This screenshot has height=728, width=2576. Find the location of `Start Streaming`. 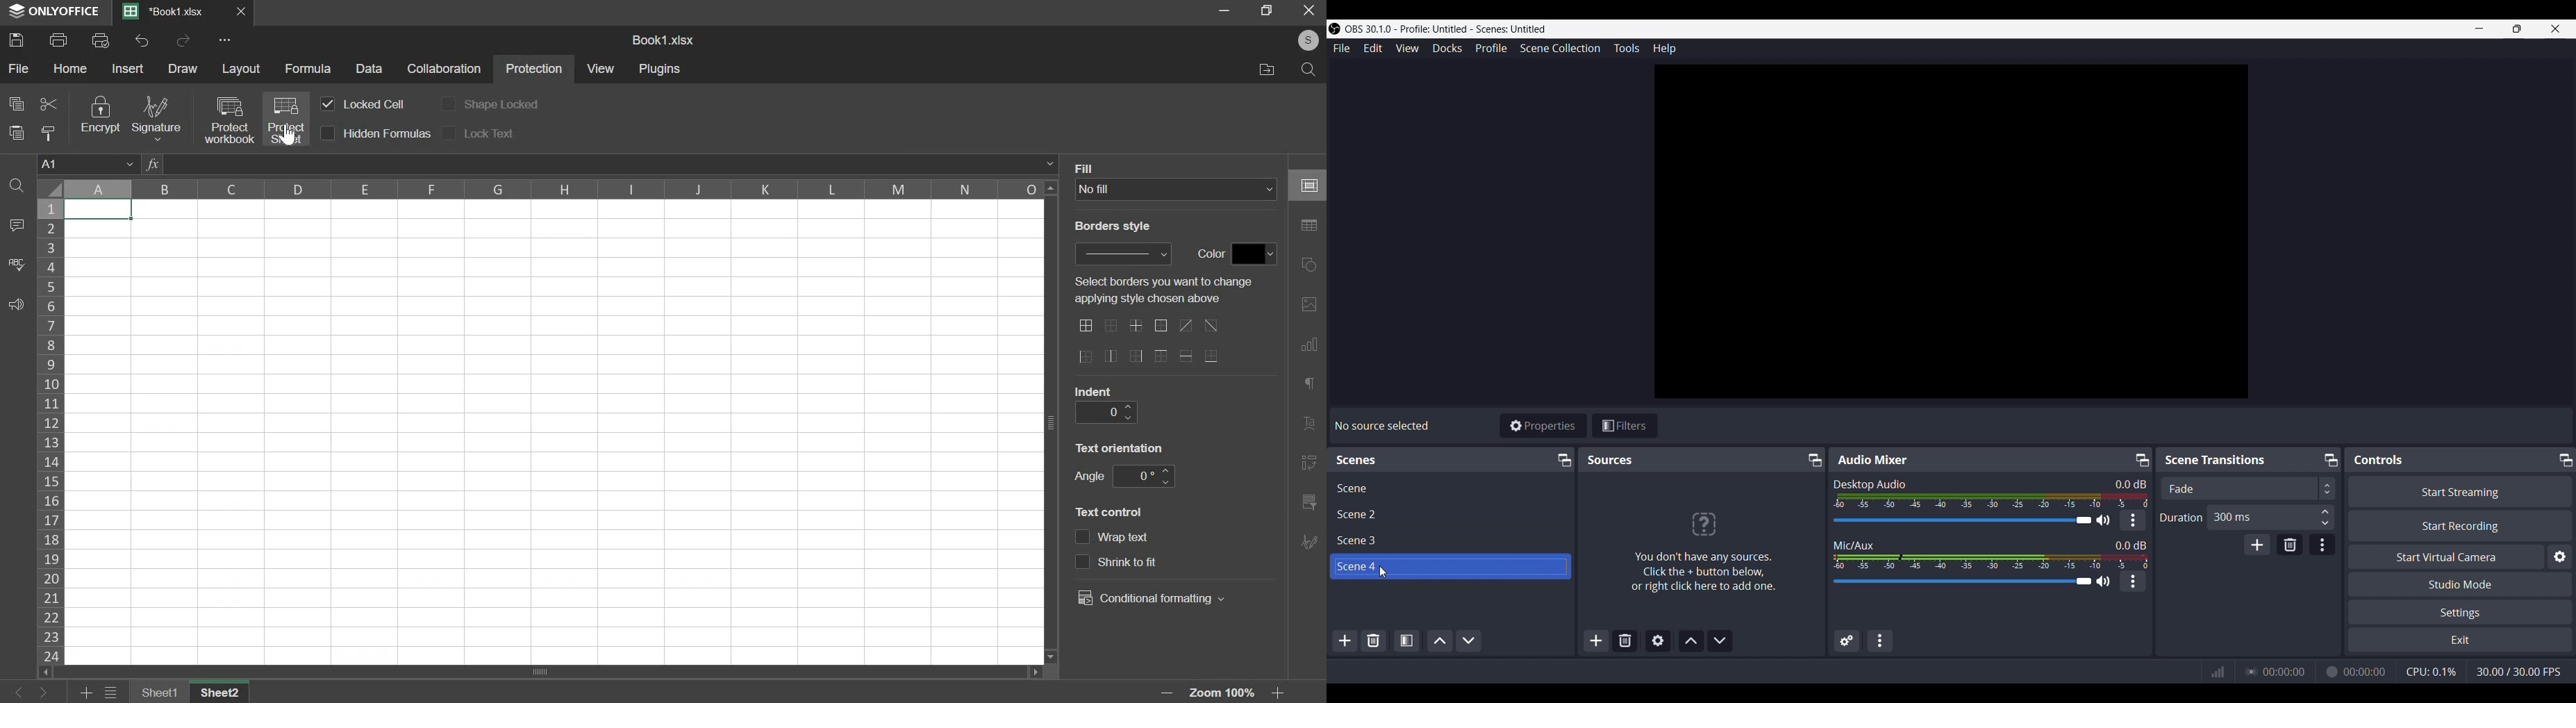

Start Streaming is located at coordinates (2460, 491).